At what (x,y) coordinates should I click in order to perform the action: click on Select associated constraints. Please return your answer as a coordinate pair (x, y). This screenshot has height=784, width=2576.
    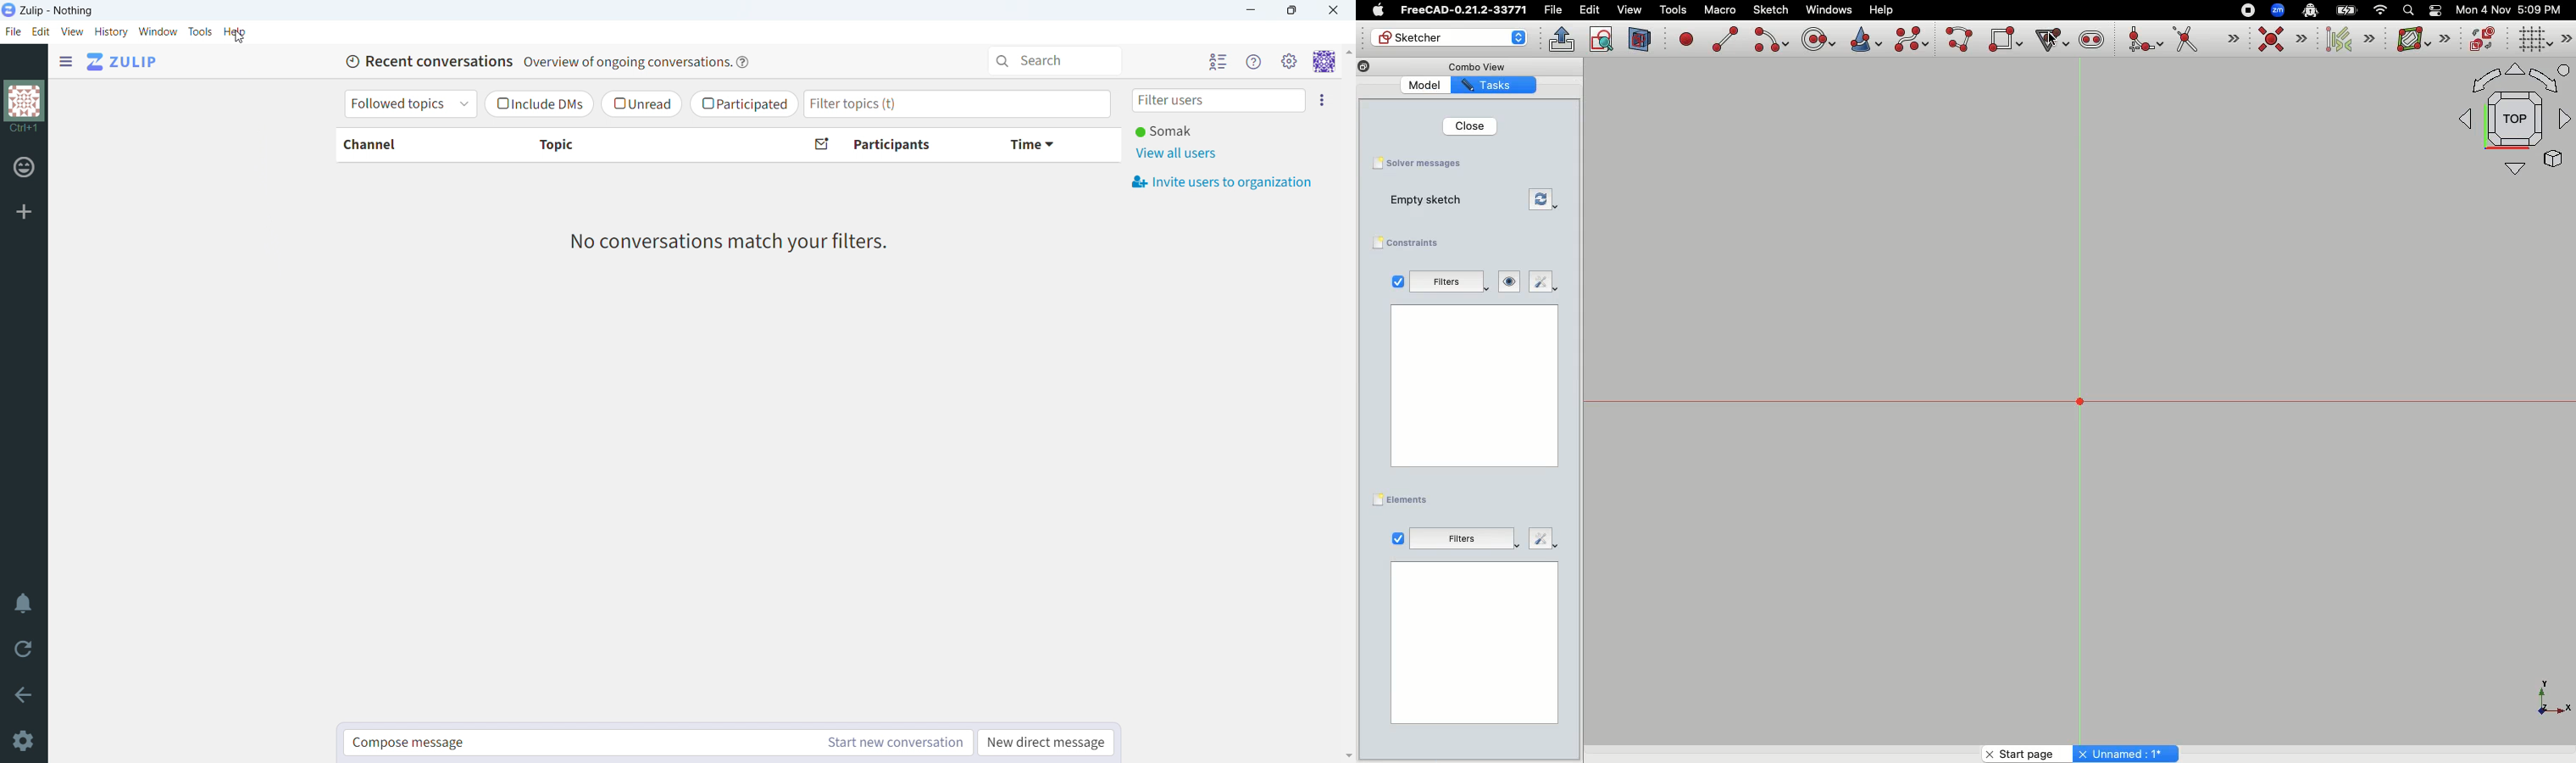
    Looking at the image, I should click on (2347, 39).